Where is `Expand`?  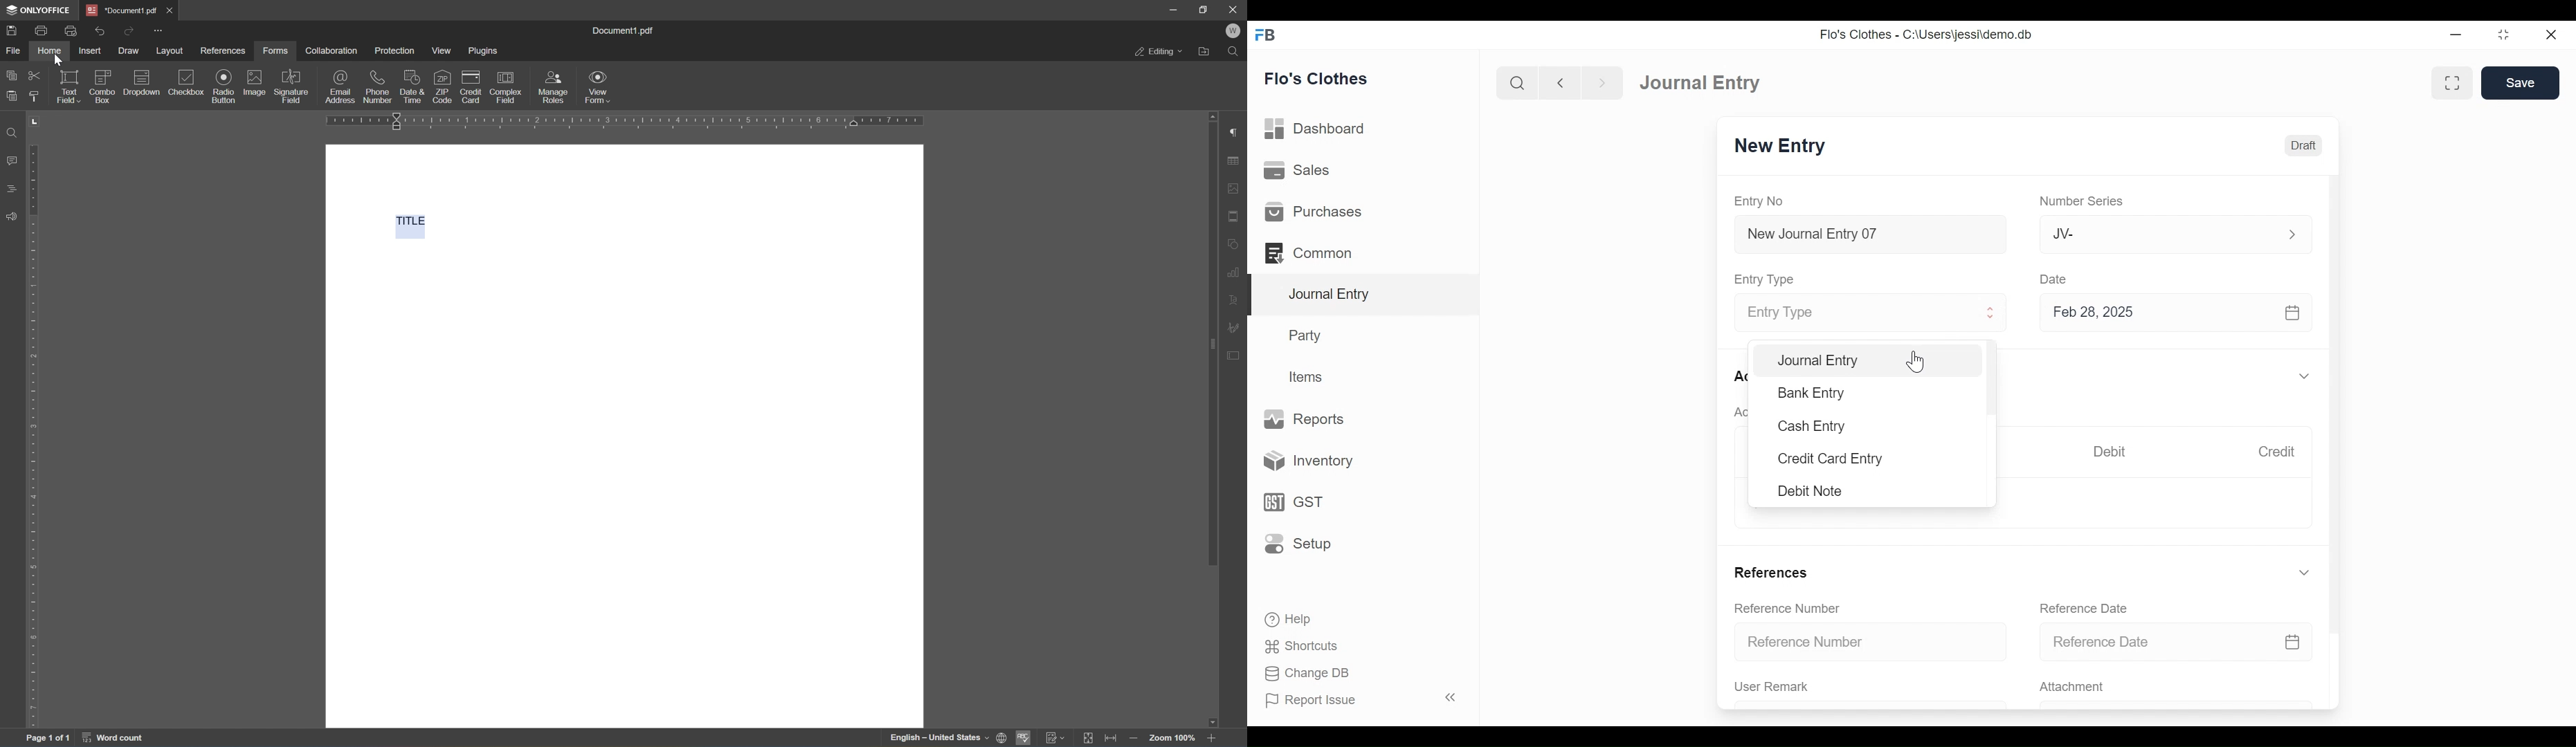
Expand is located at coordinates (2291, 234).